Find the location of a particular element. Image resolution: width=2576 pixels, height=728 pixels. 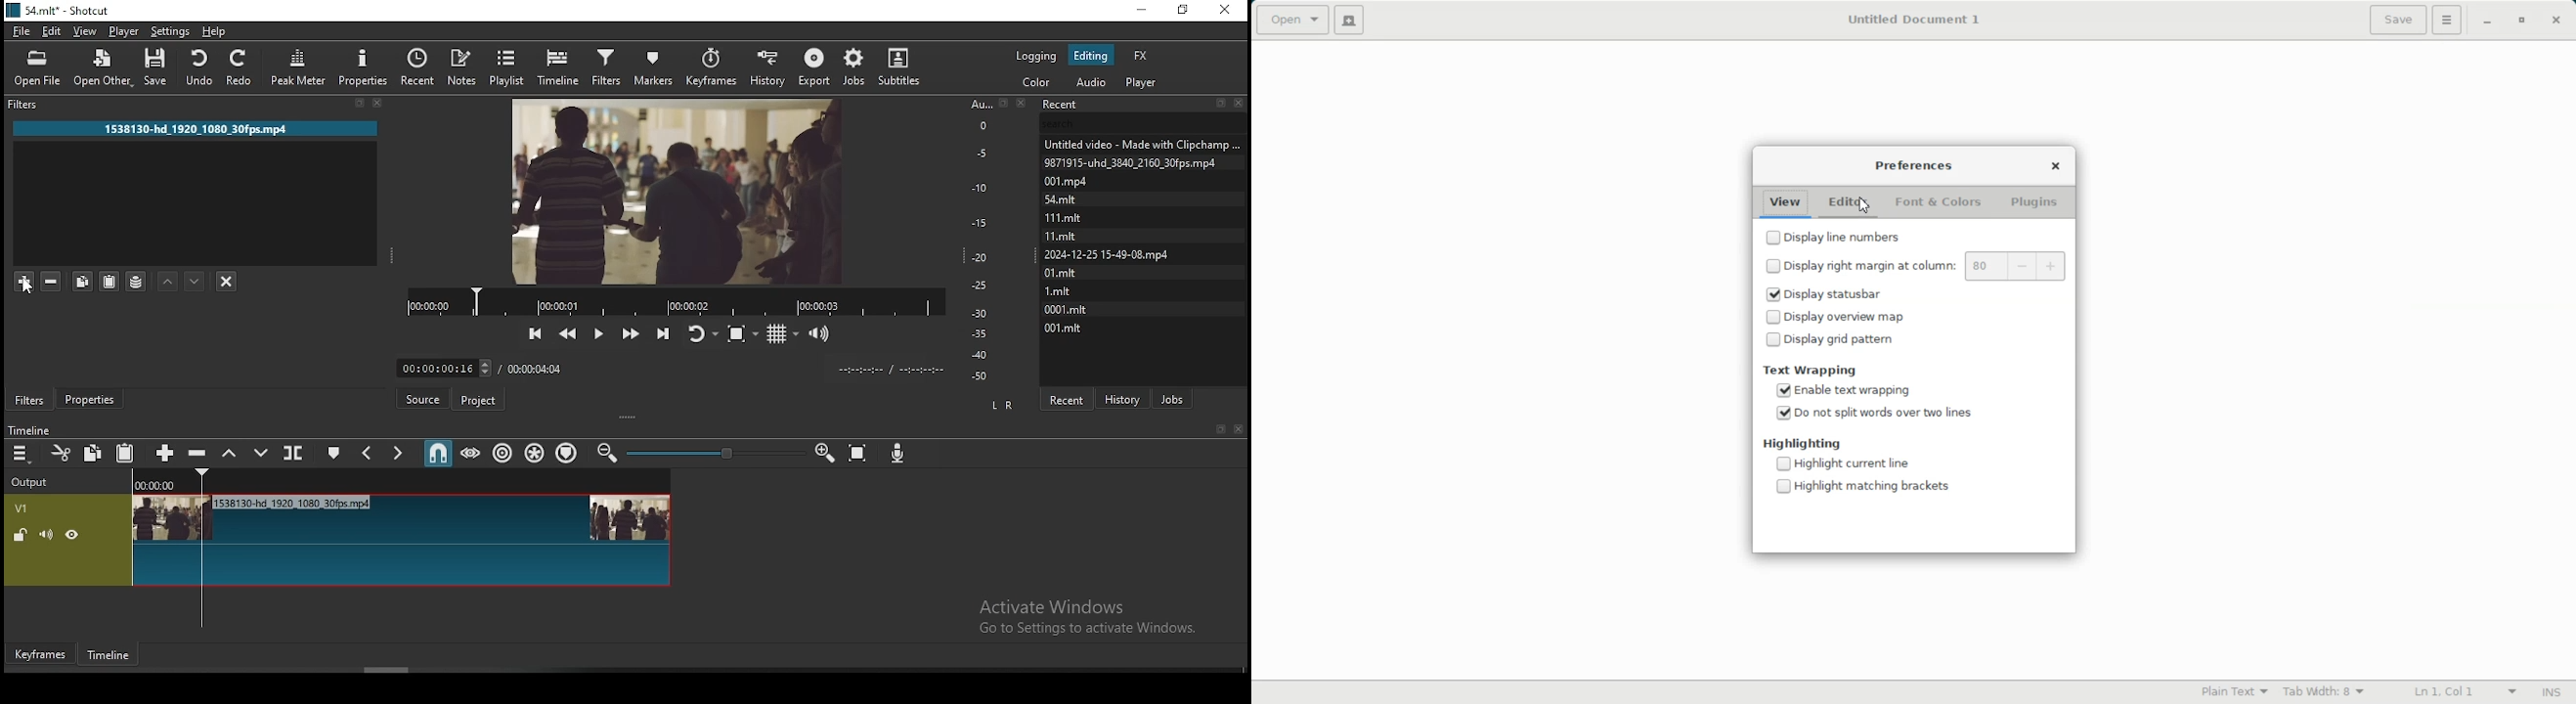

keyframes is located at coordinates (714, 67).